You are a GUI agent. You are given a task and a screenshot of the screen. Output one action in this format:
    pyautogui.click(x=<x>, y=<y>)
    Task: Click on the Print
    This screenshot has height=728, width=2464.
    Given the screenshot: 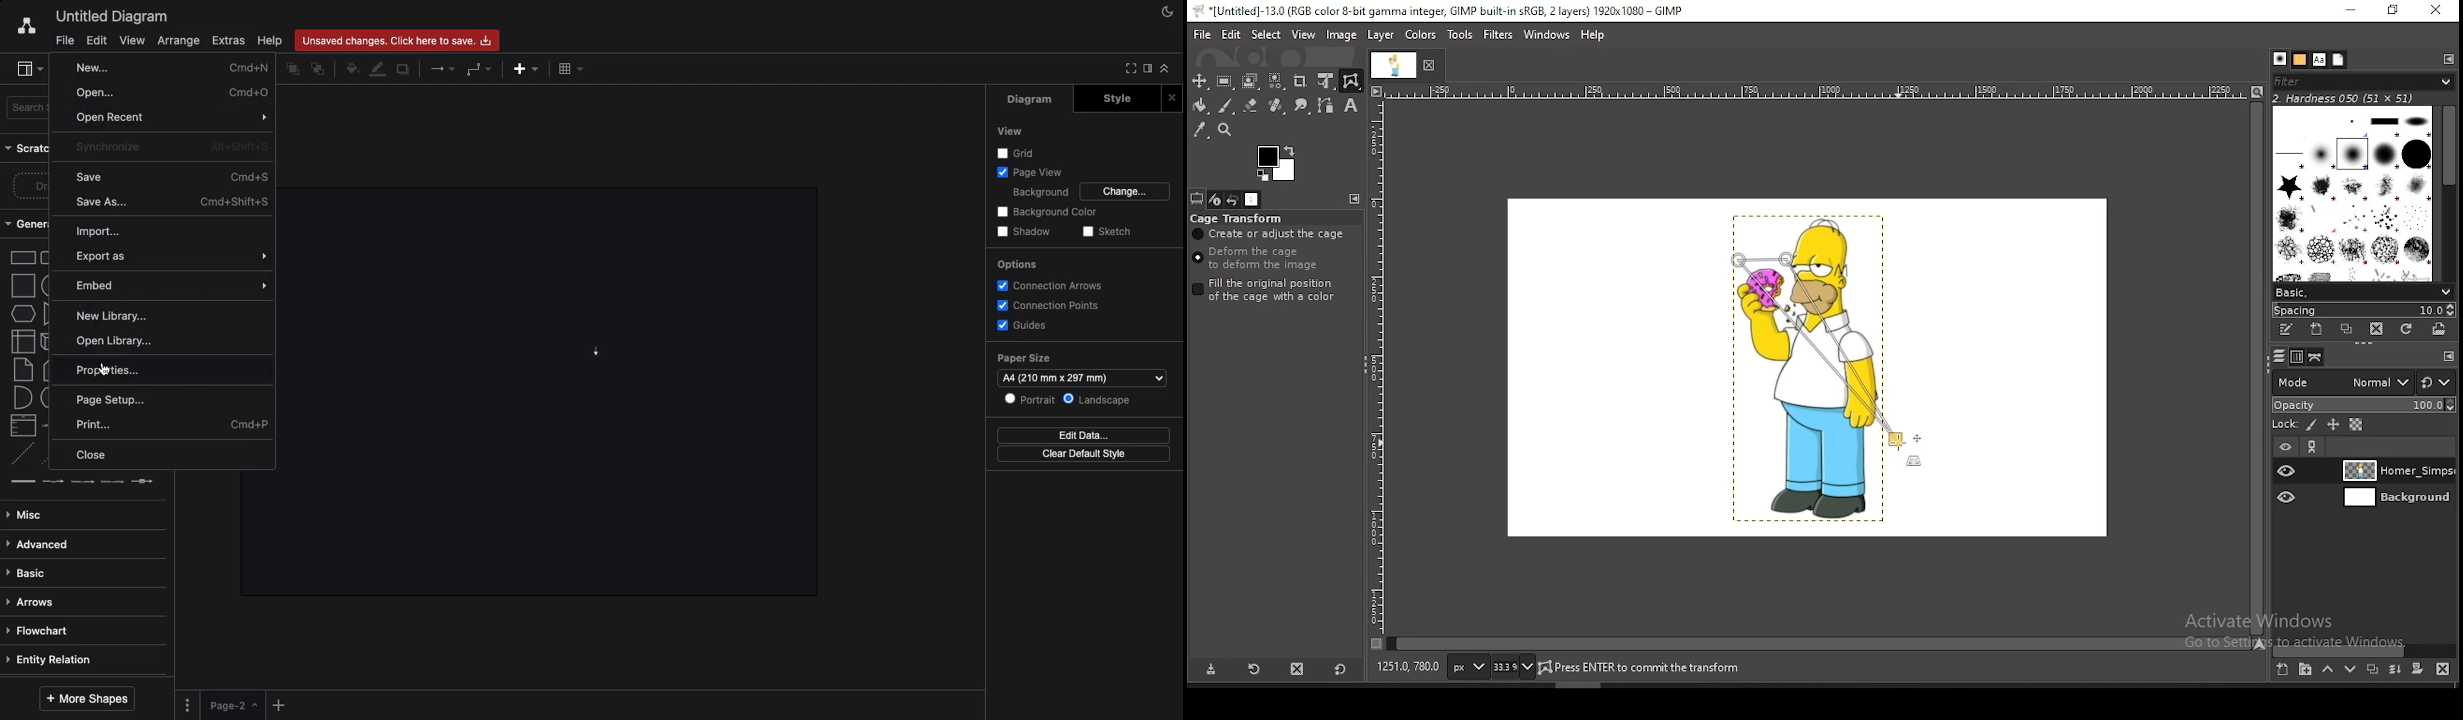 What is the action you would take?
    pyautogui.click(x=173, y=425)
    